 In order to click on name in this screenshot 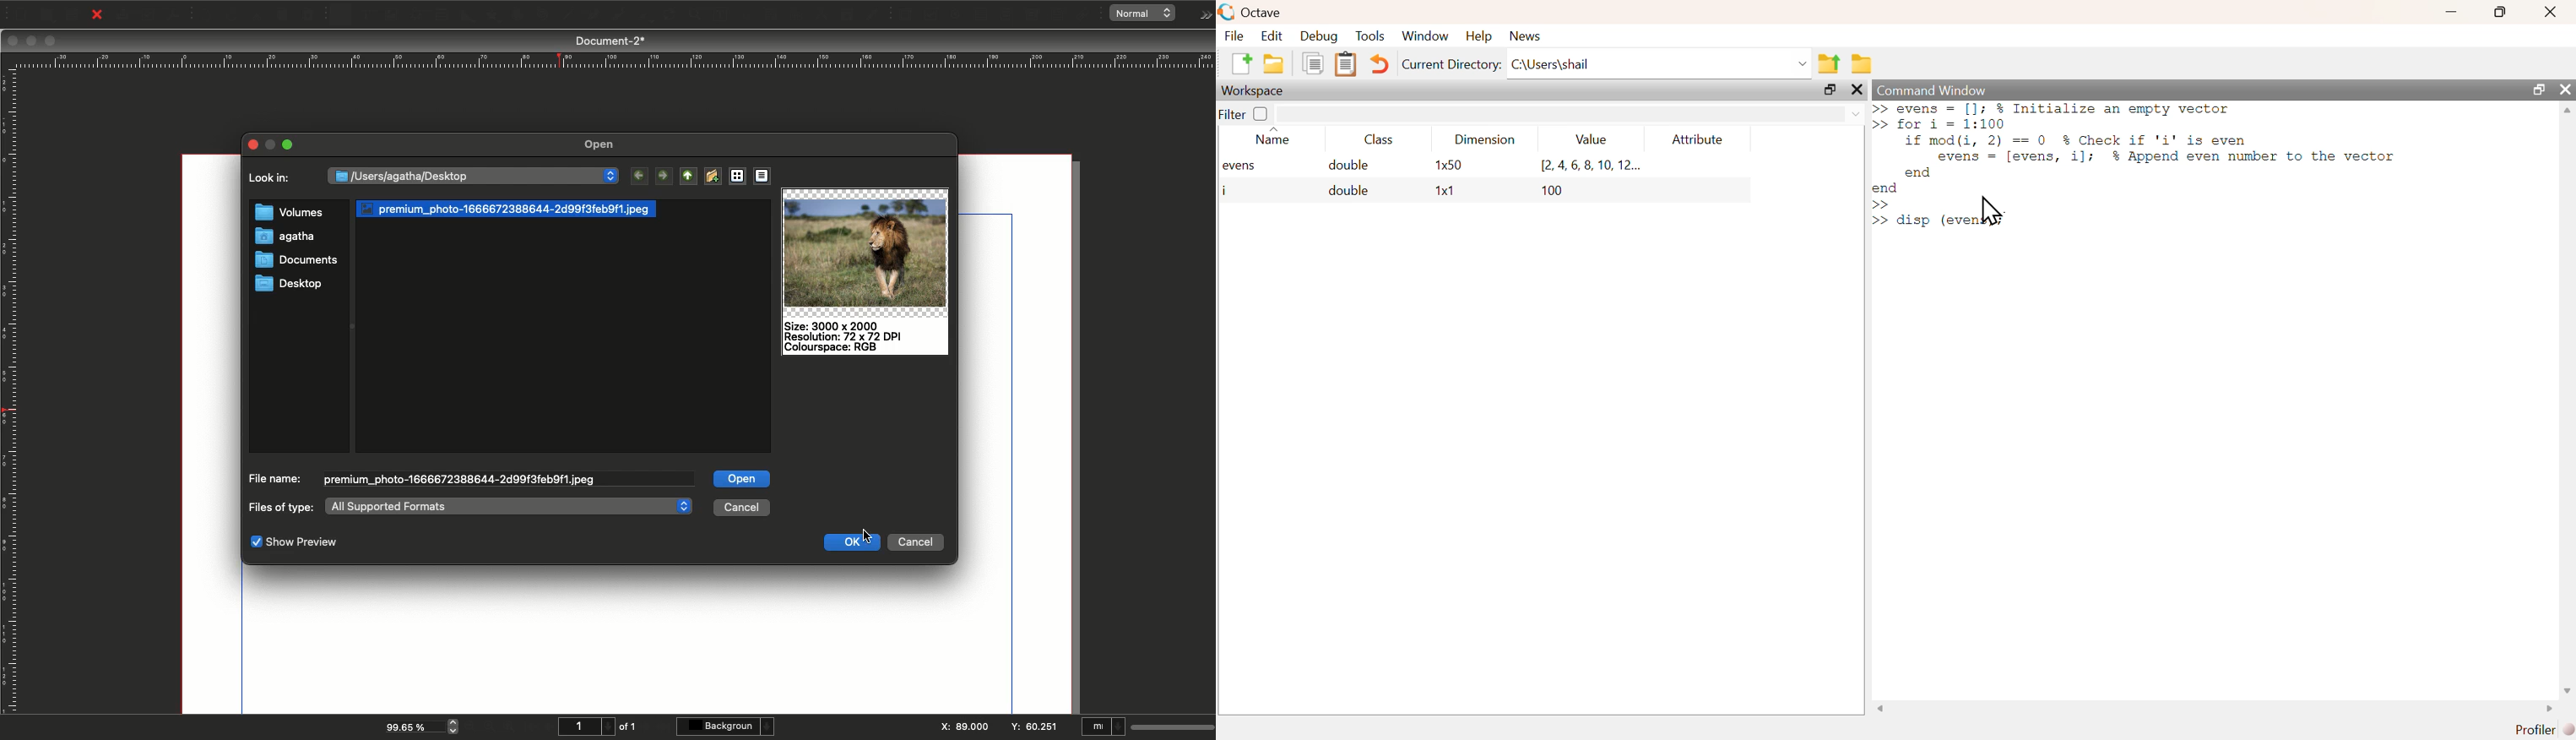, I will do `click(1266, 140)`.